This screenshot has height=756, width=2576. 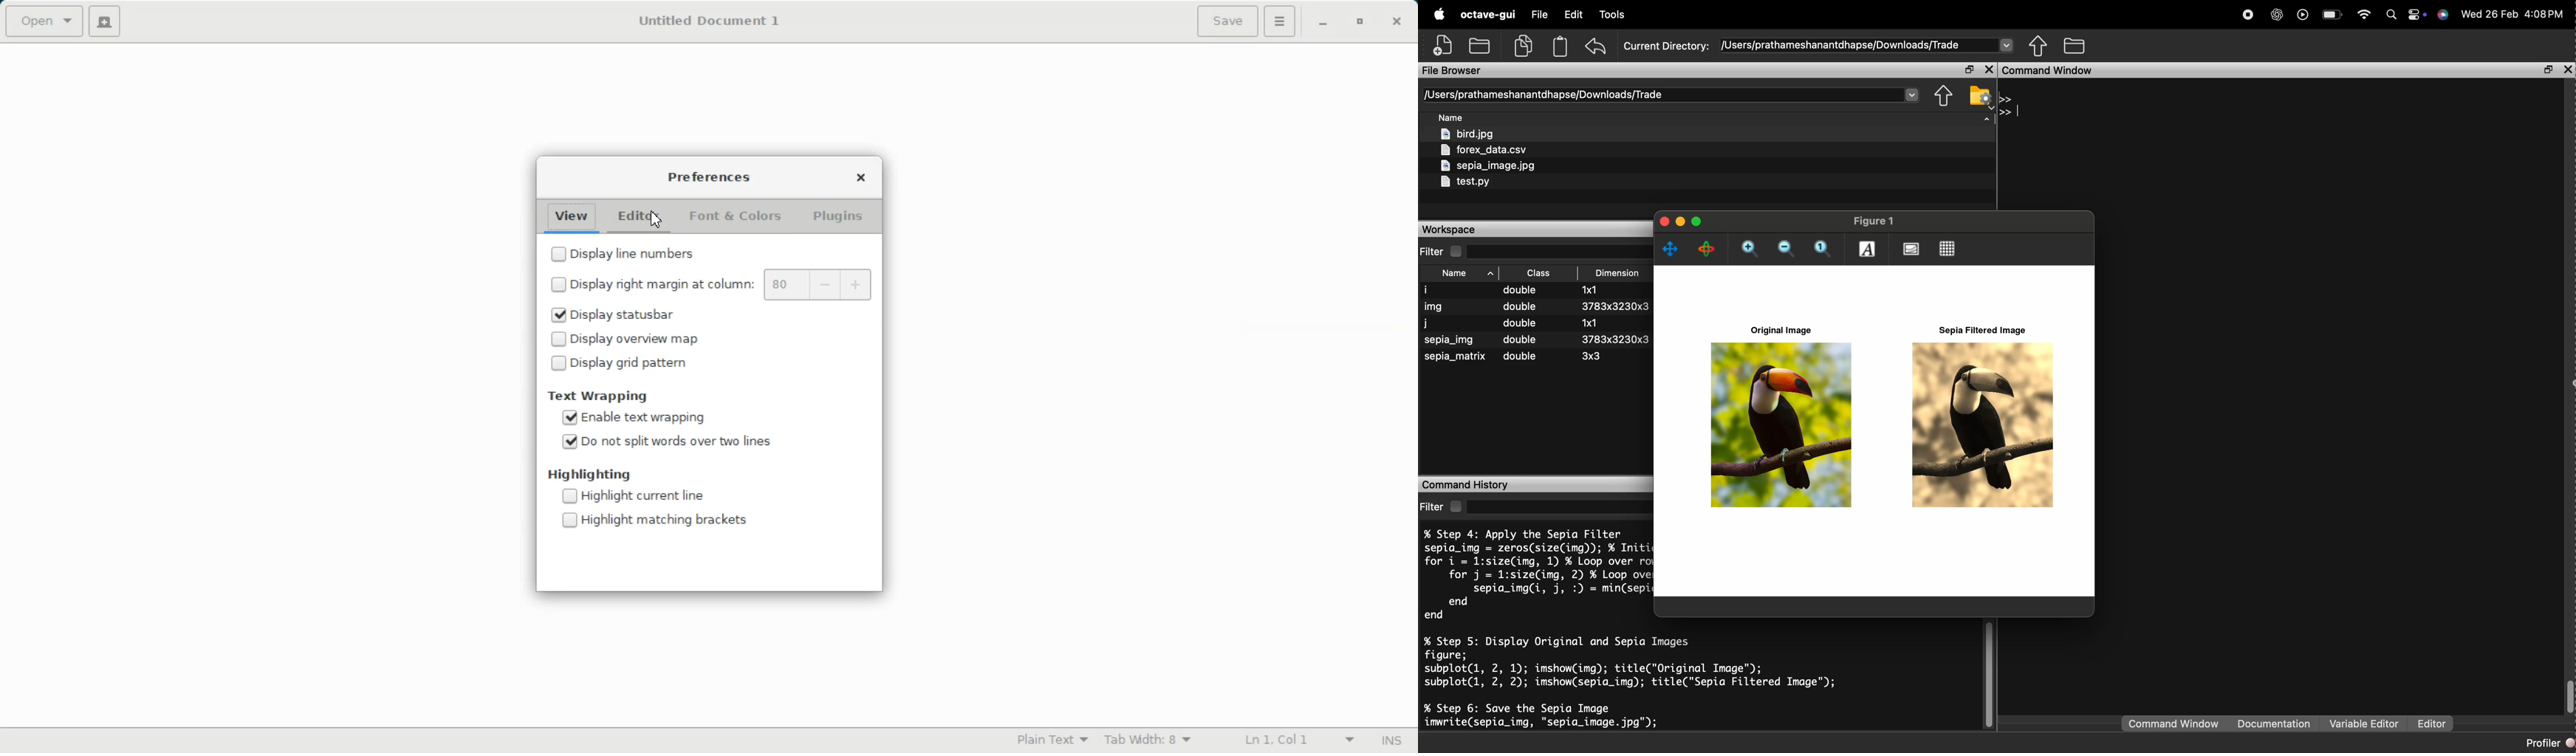 What do you see at coordinates (1868, 249) in the screenshot?
I see `insert text` at bounding box center [1868, 249].